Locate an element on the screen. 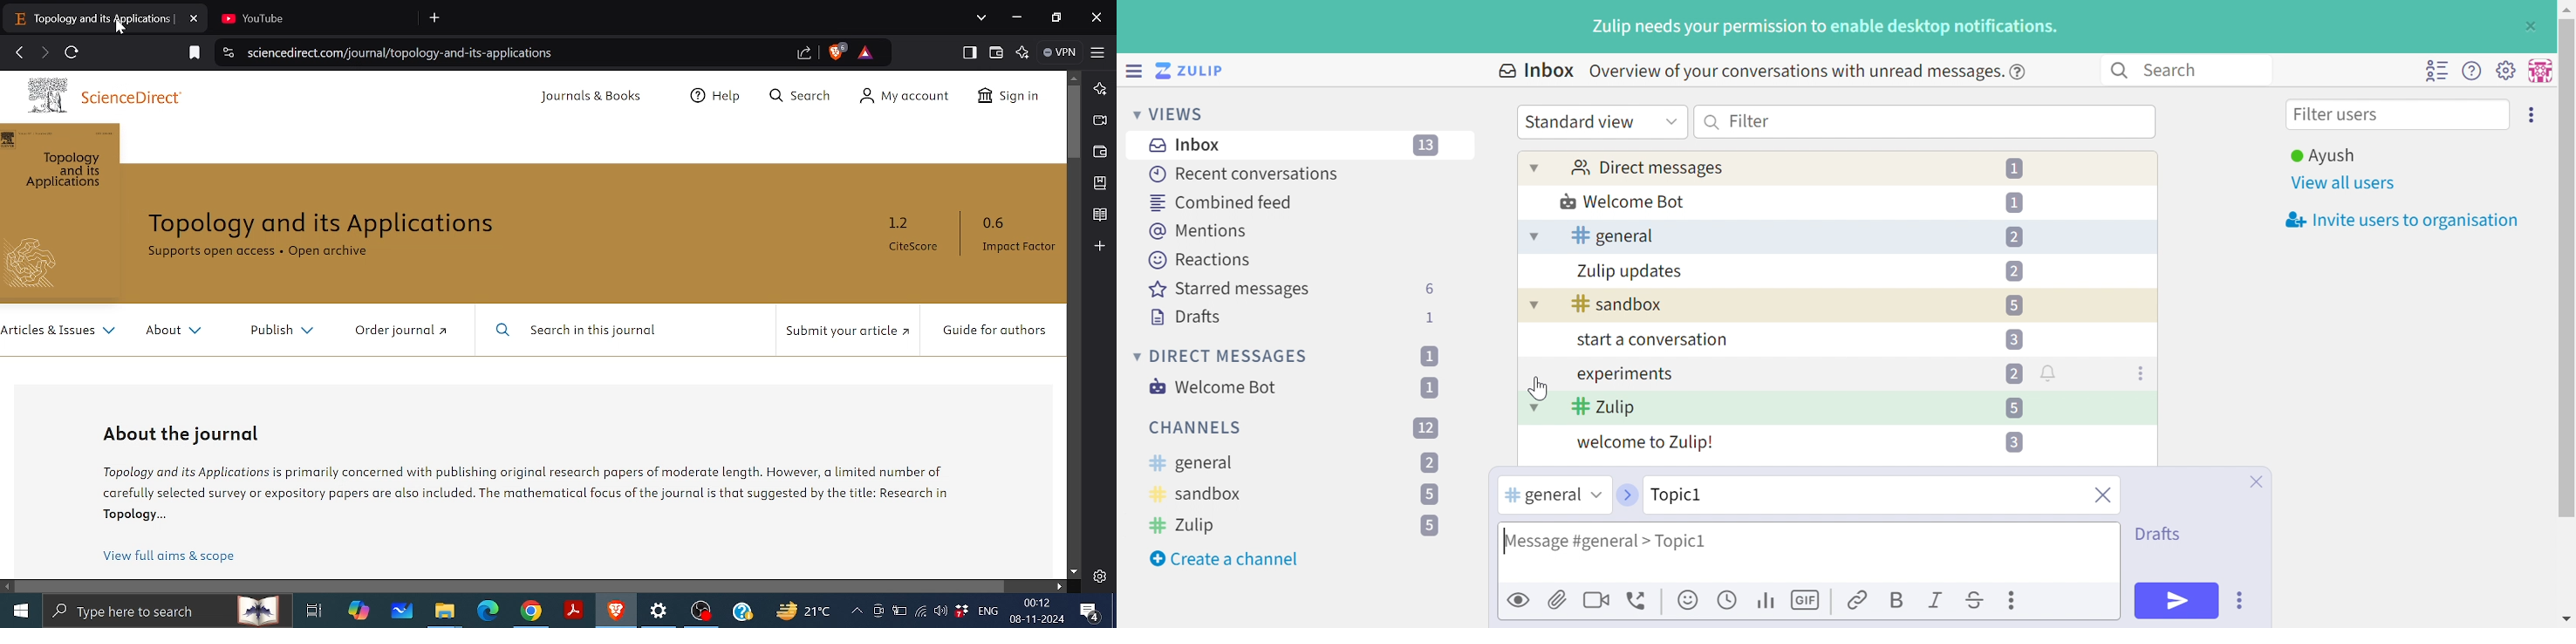  Add emoji is located at coordinates (1689, 601).